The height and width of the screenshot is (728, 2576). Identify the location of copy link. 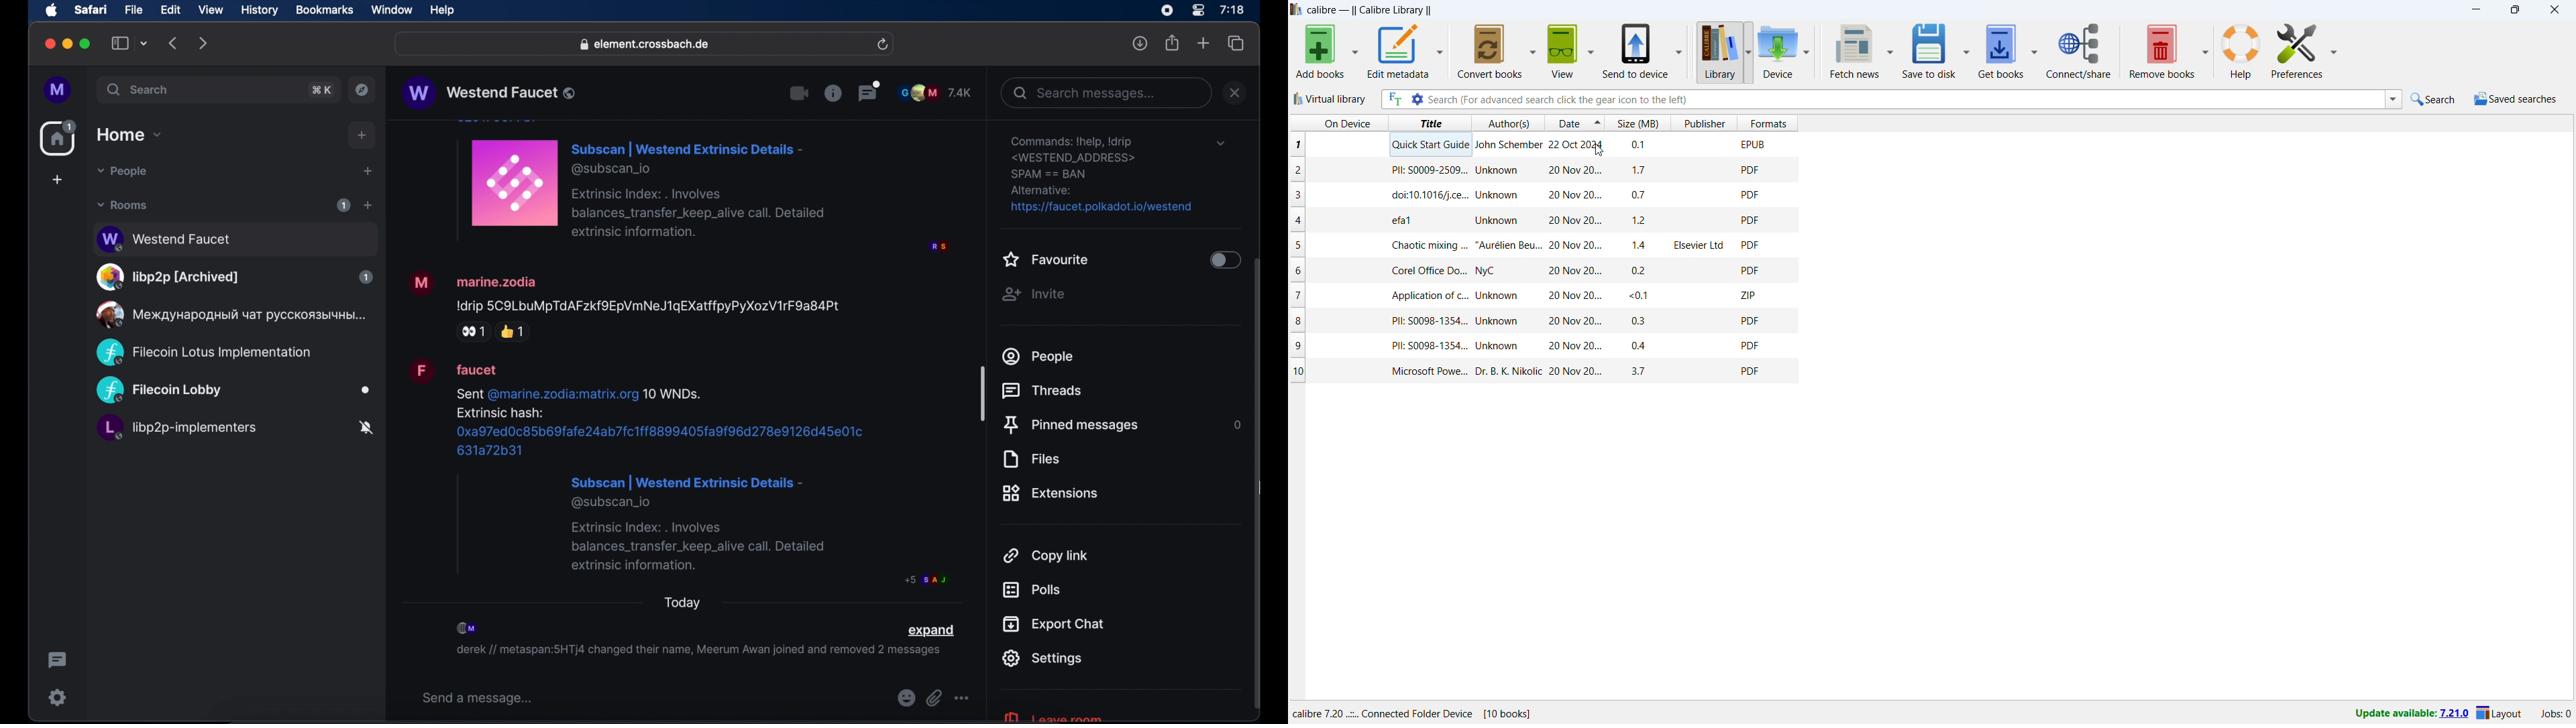
(1046, 554).